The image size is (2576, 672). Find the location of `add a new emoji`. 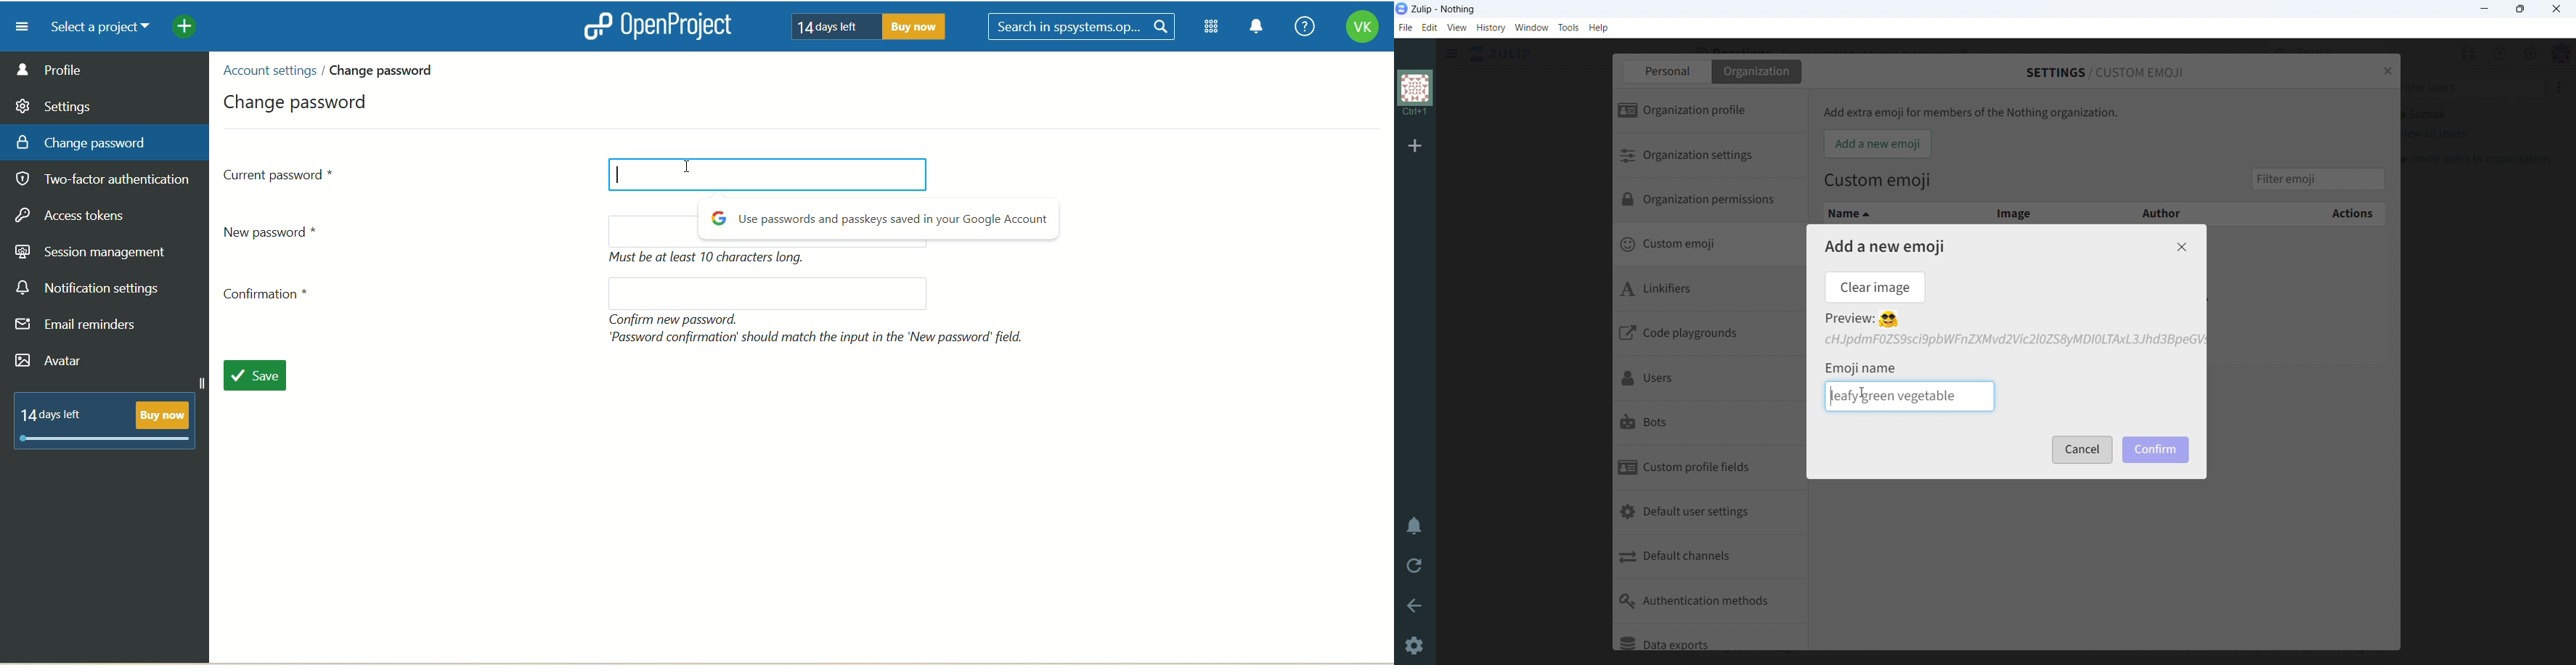

add a new emoji is located at coordinates (1885, 246).